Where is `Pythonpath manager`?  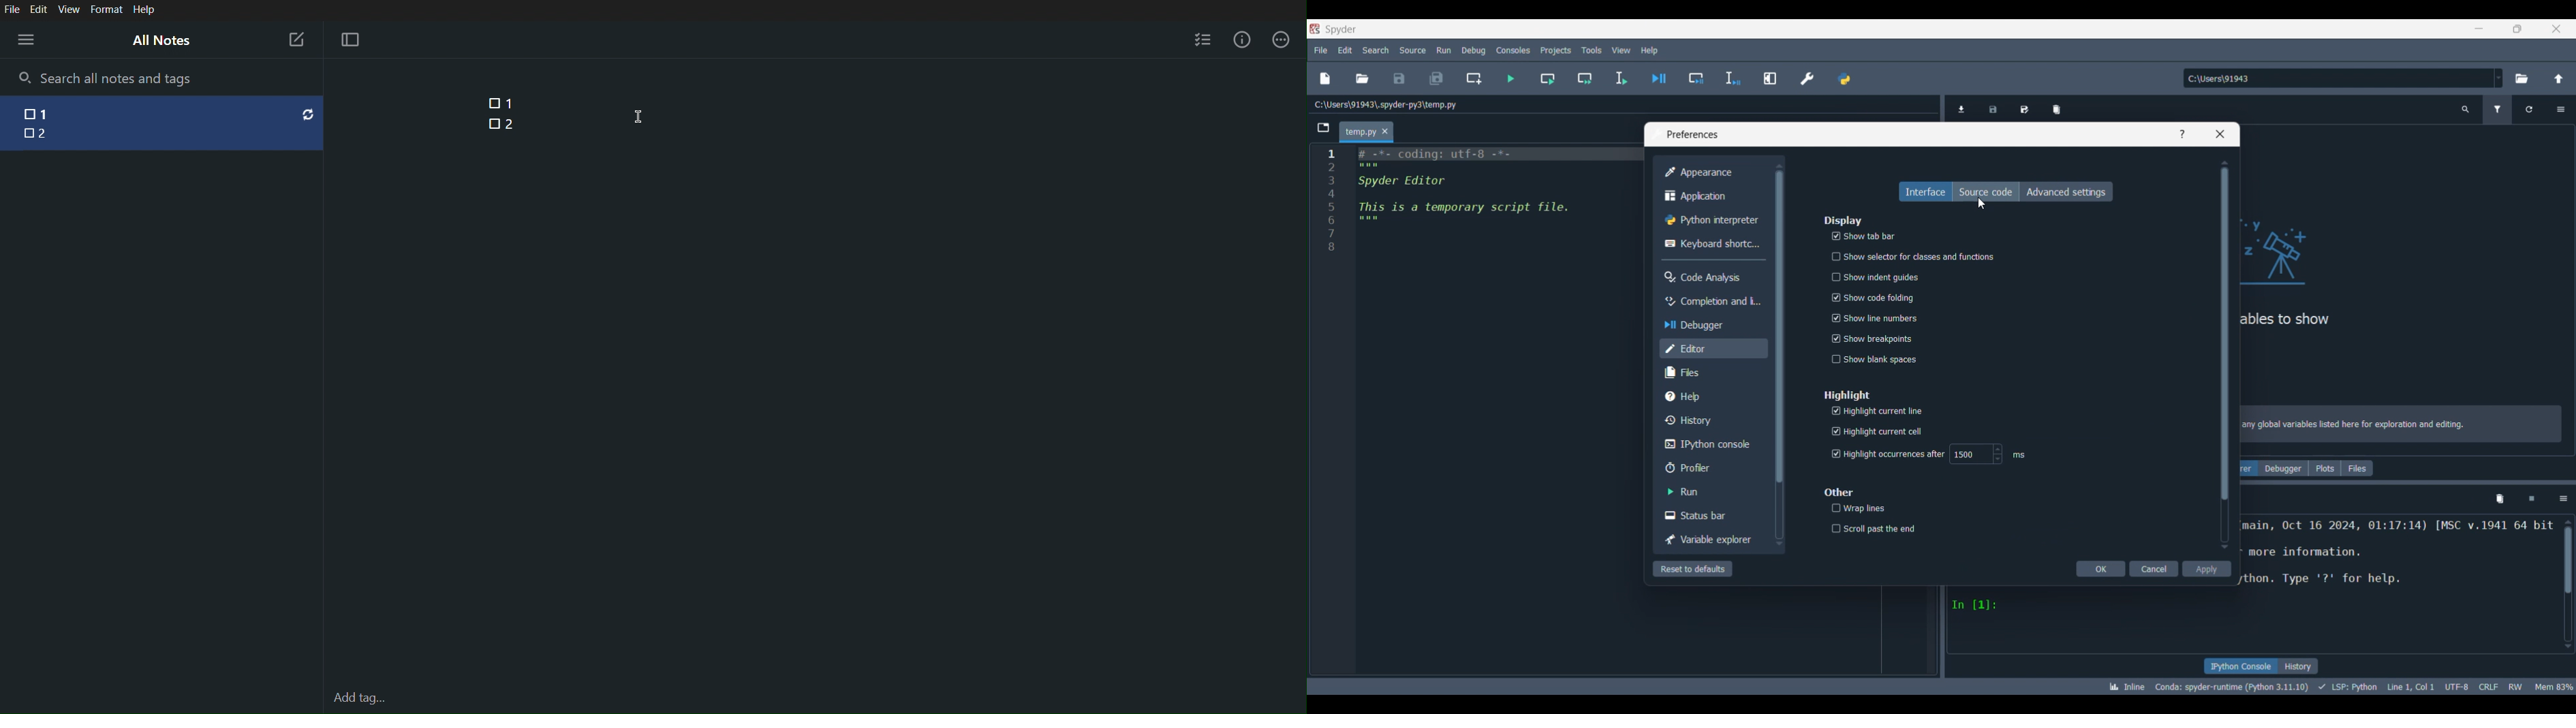 Pythonpath manager is located at coordinates (1844, 78).